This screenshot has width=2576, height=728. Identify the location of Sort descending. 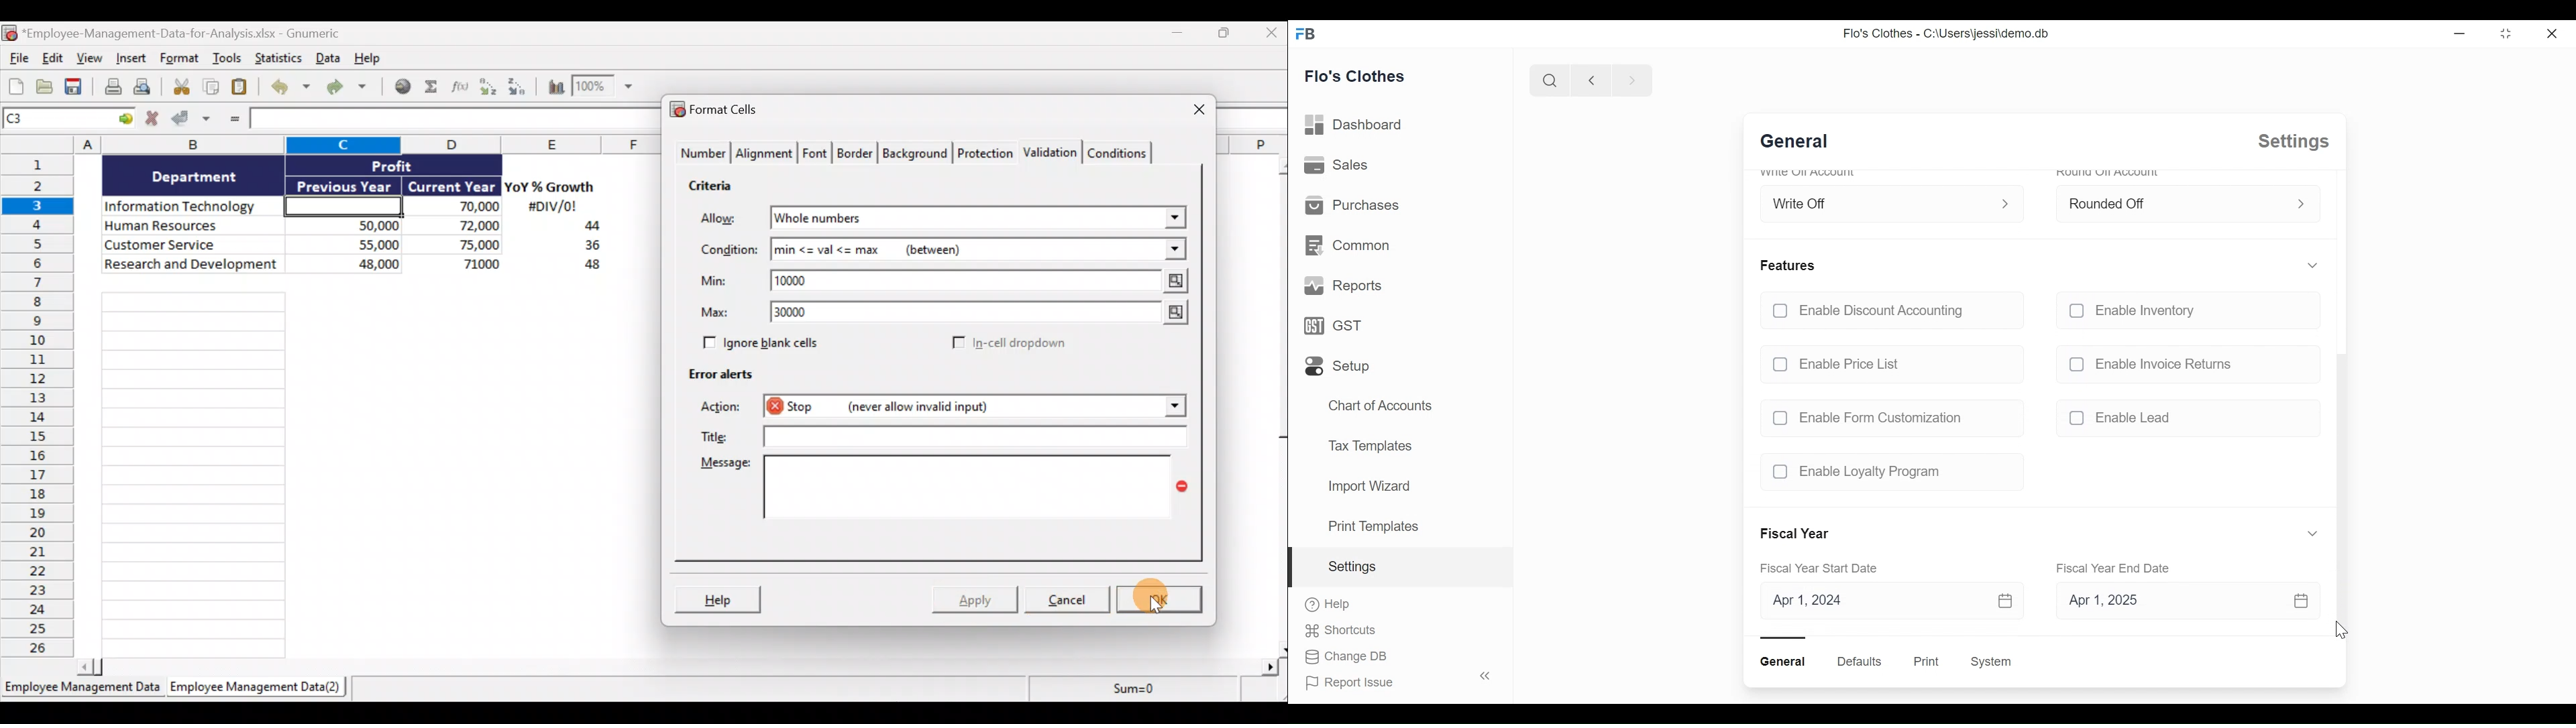
(515, 84).